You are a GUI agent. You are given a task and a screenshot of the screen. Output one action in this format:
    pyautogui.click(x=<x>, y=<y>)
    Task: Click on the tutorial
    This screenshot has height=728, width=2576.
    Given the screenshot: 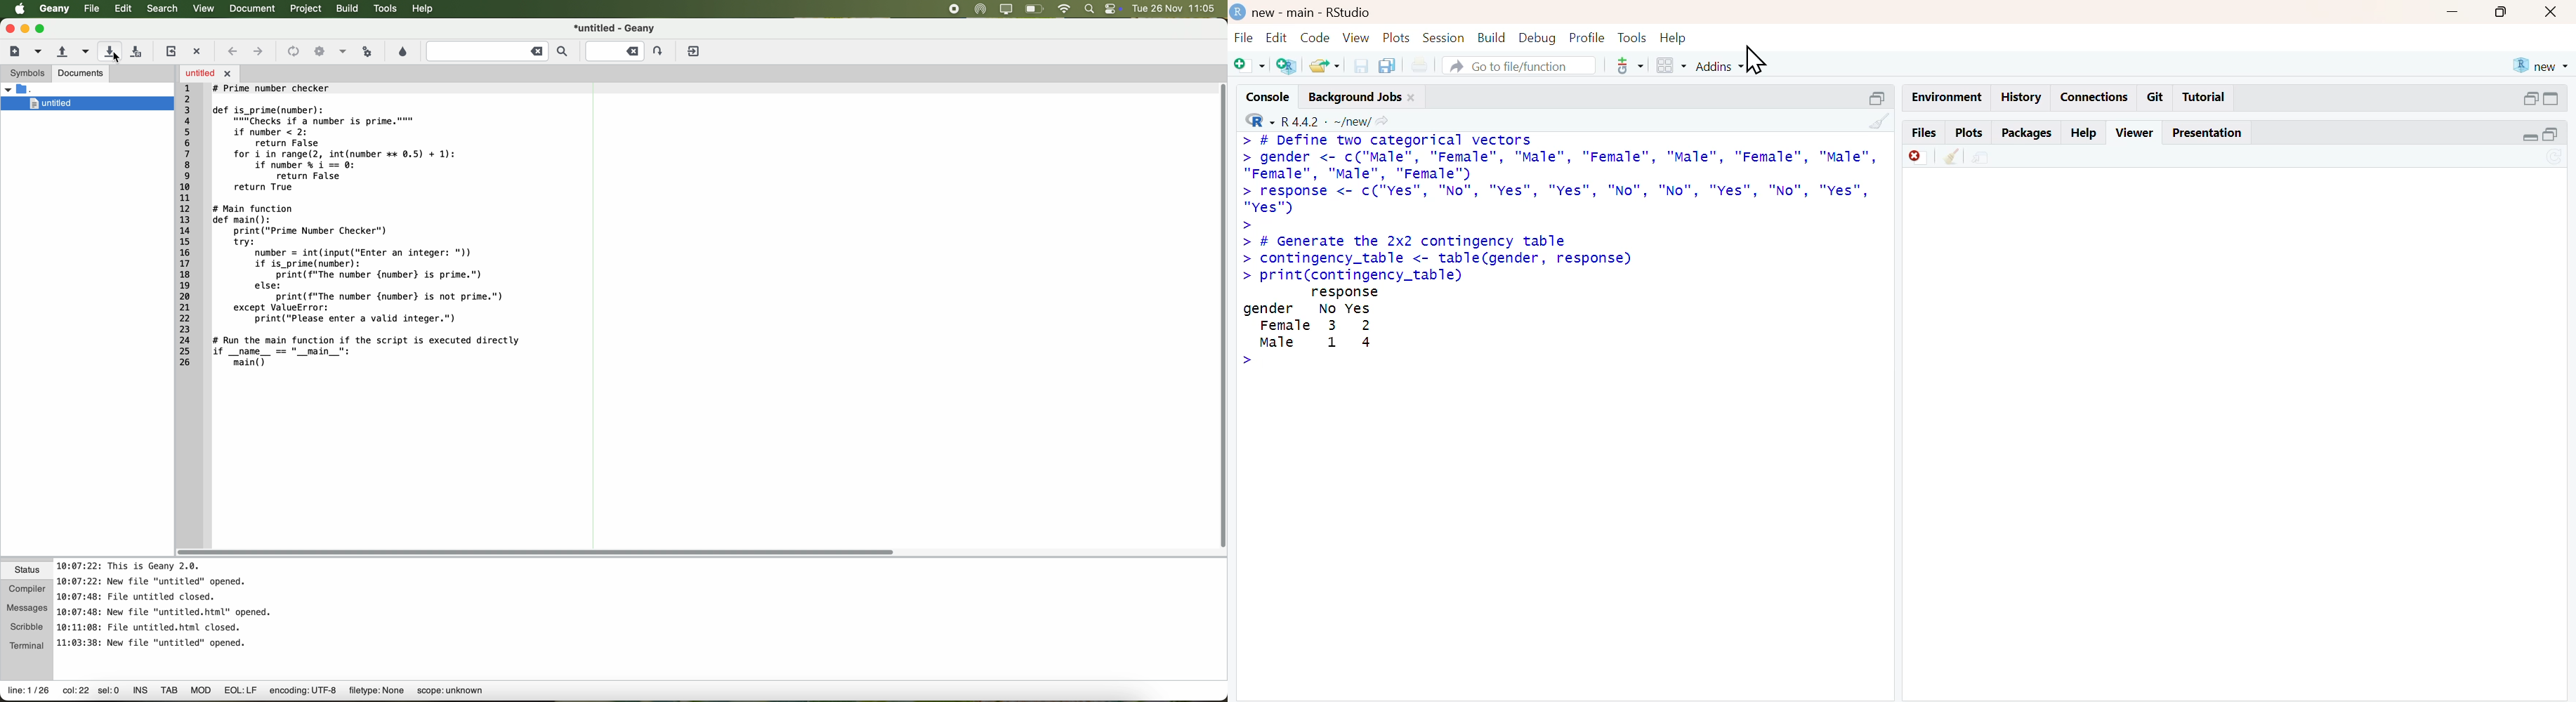 What is the action you would take?
    pyautogui.click(x=2203, y=98)
    